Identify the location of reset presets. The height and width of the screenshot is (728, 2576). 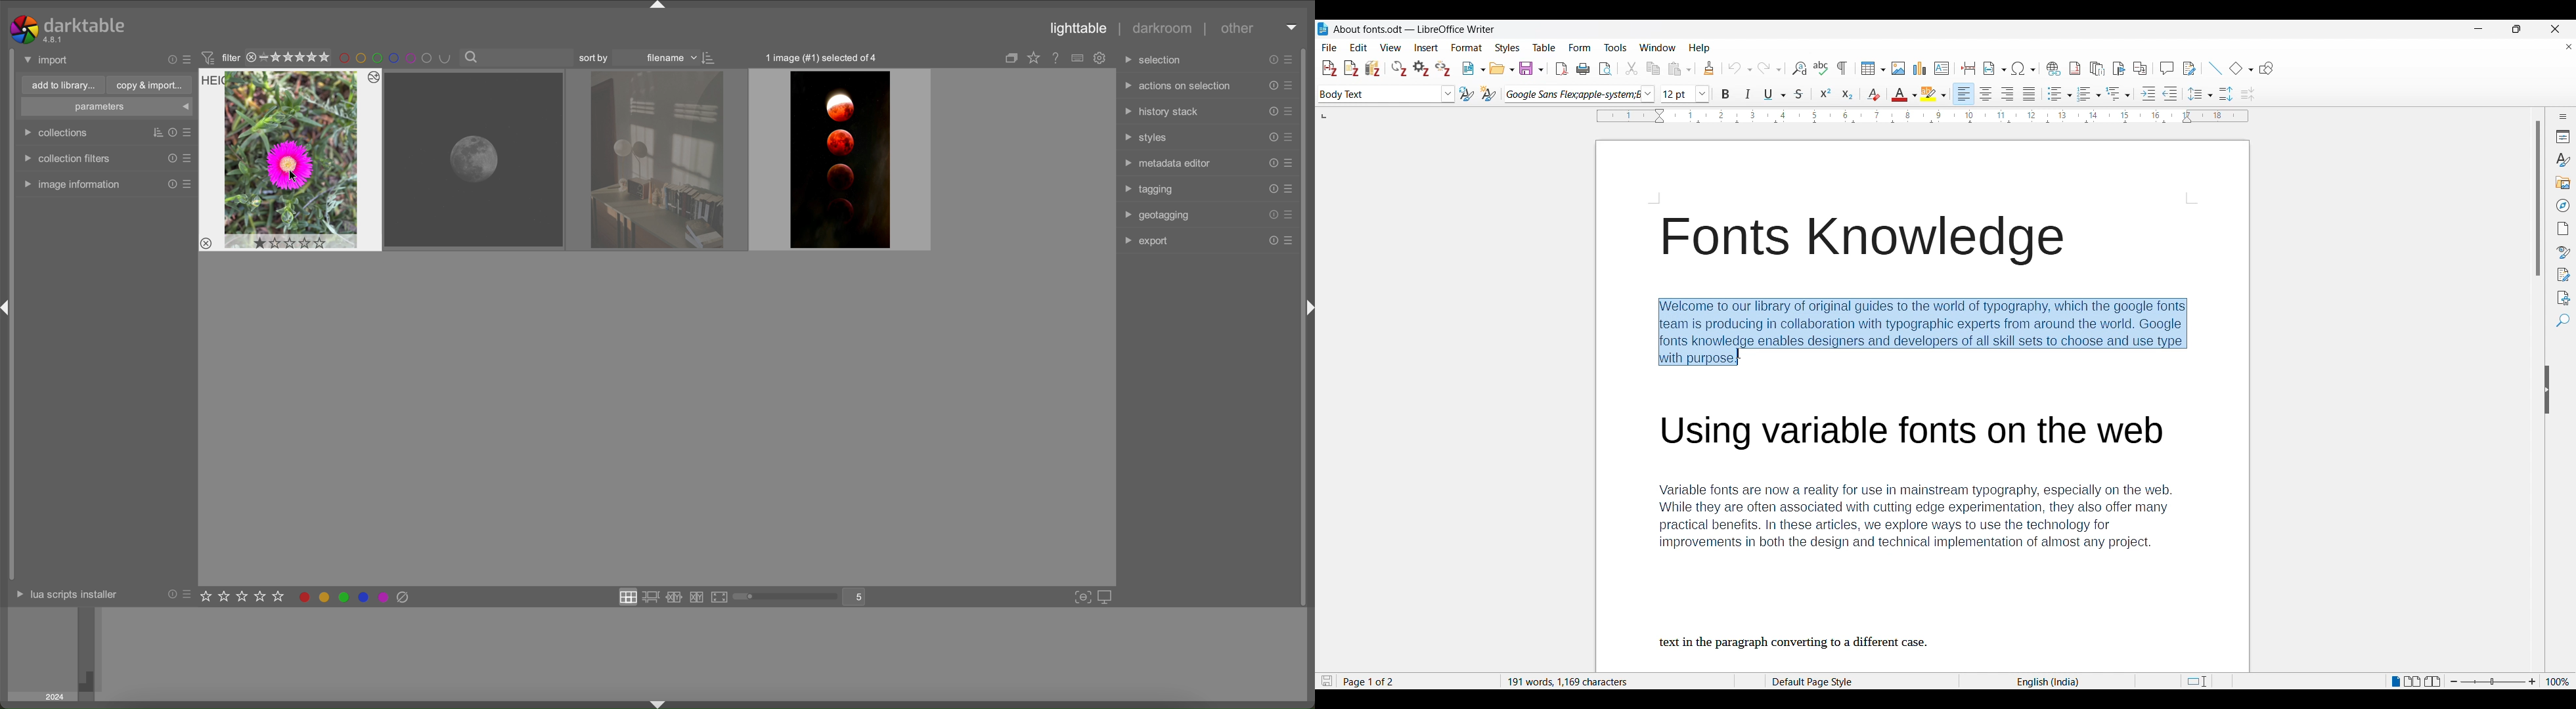
(1272, 137).